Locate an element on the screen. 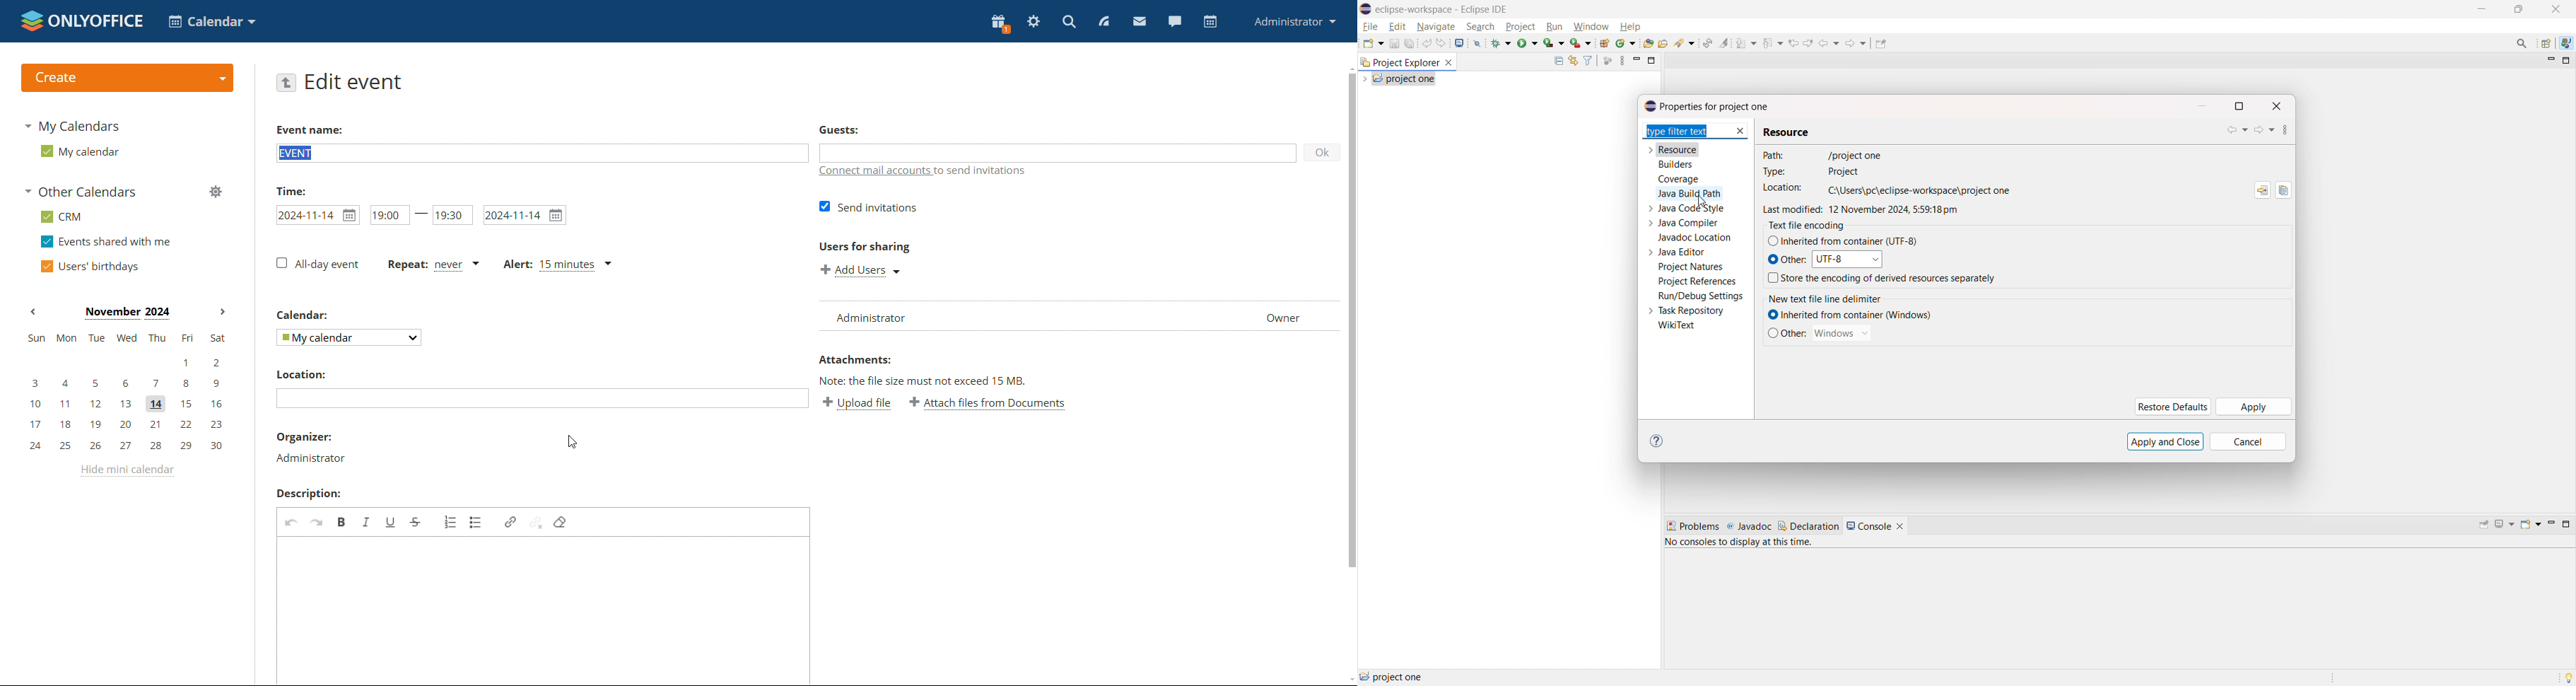 This screenshot has width=2576, height=700. pin editor is located at coordinates (1881, 43).